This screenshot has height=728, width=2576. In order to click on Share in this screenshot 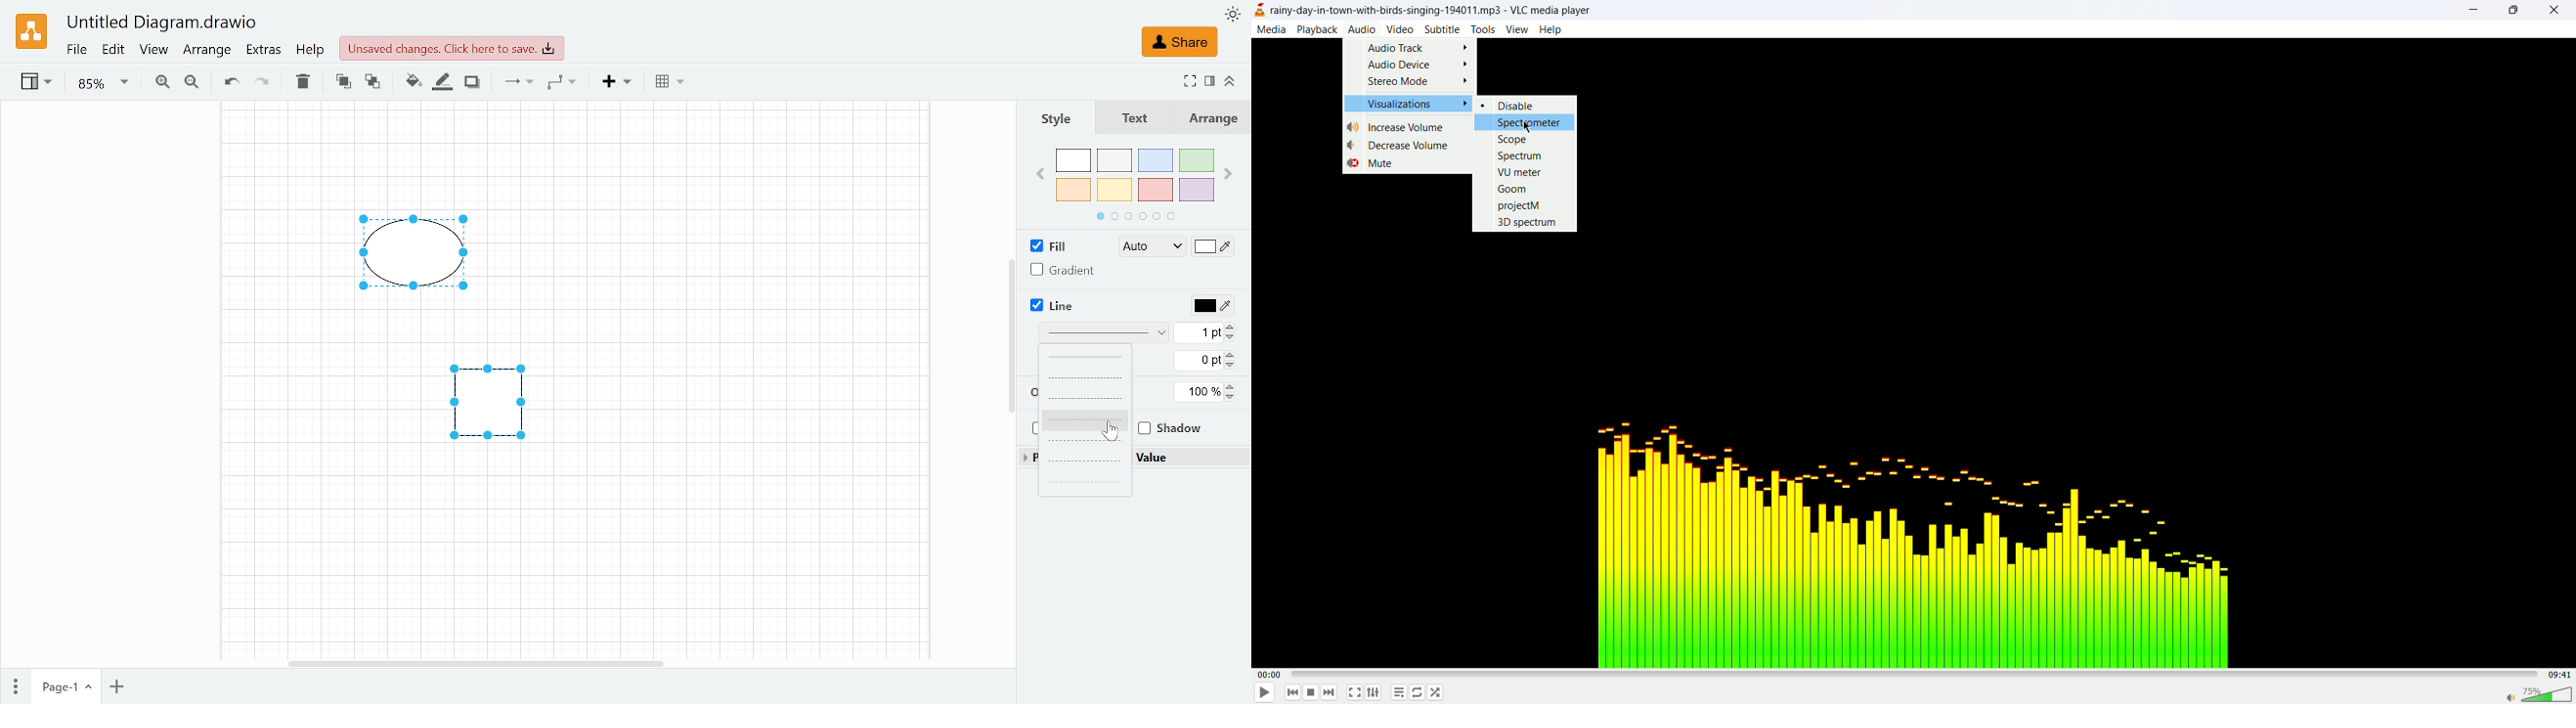, I will do `click(1179, 42)`.